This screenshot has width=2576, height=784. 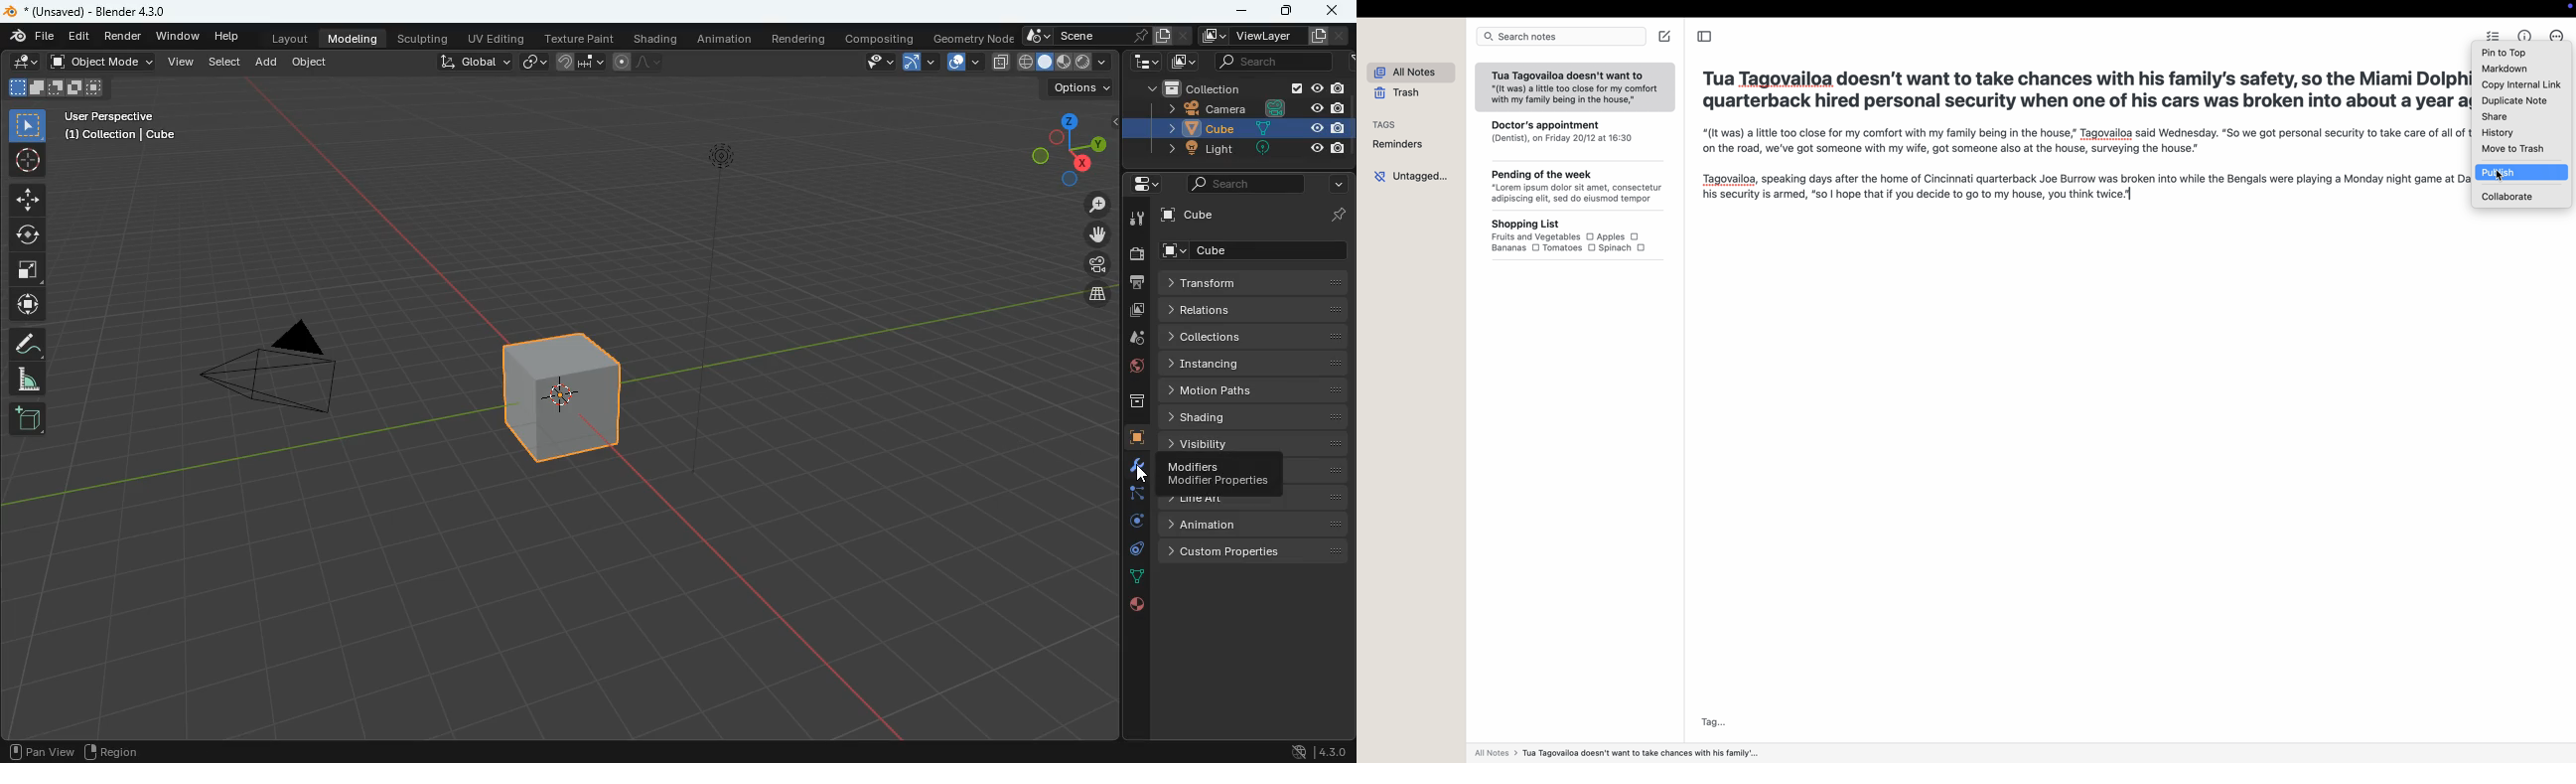 I want to click on edit, so click(x=22, y=63).